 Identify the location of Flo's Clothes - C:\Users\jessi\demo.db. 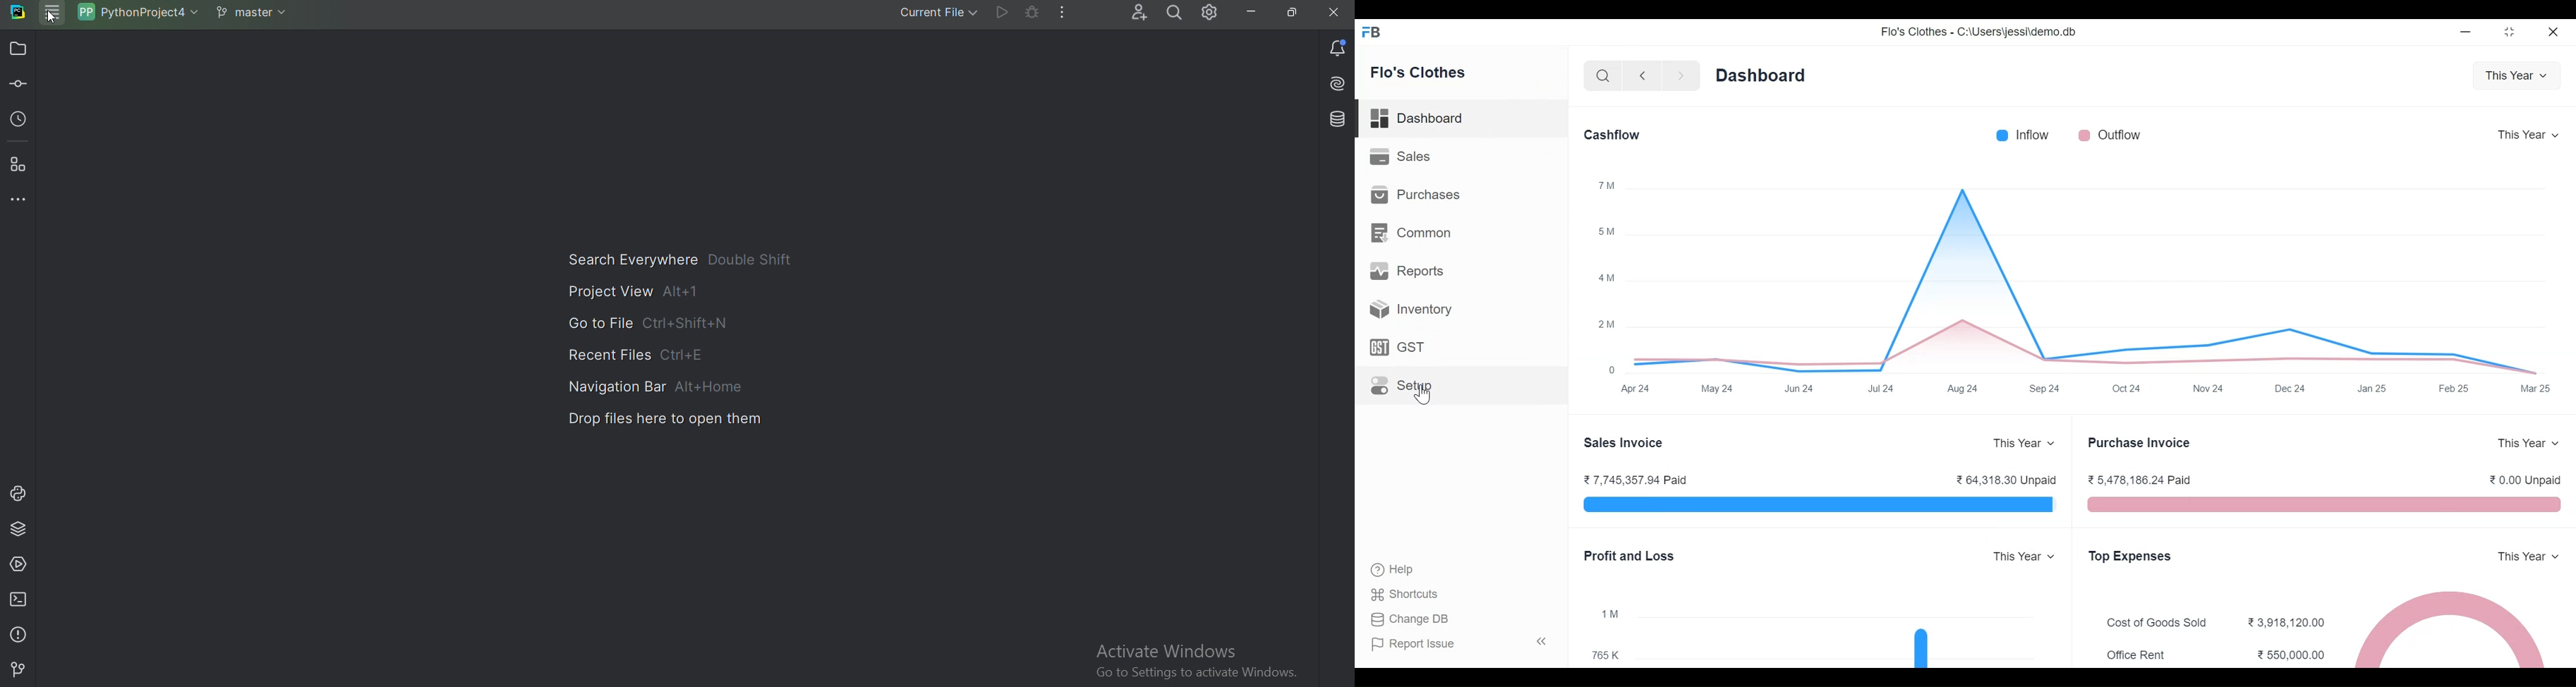
(1978, 34).